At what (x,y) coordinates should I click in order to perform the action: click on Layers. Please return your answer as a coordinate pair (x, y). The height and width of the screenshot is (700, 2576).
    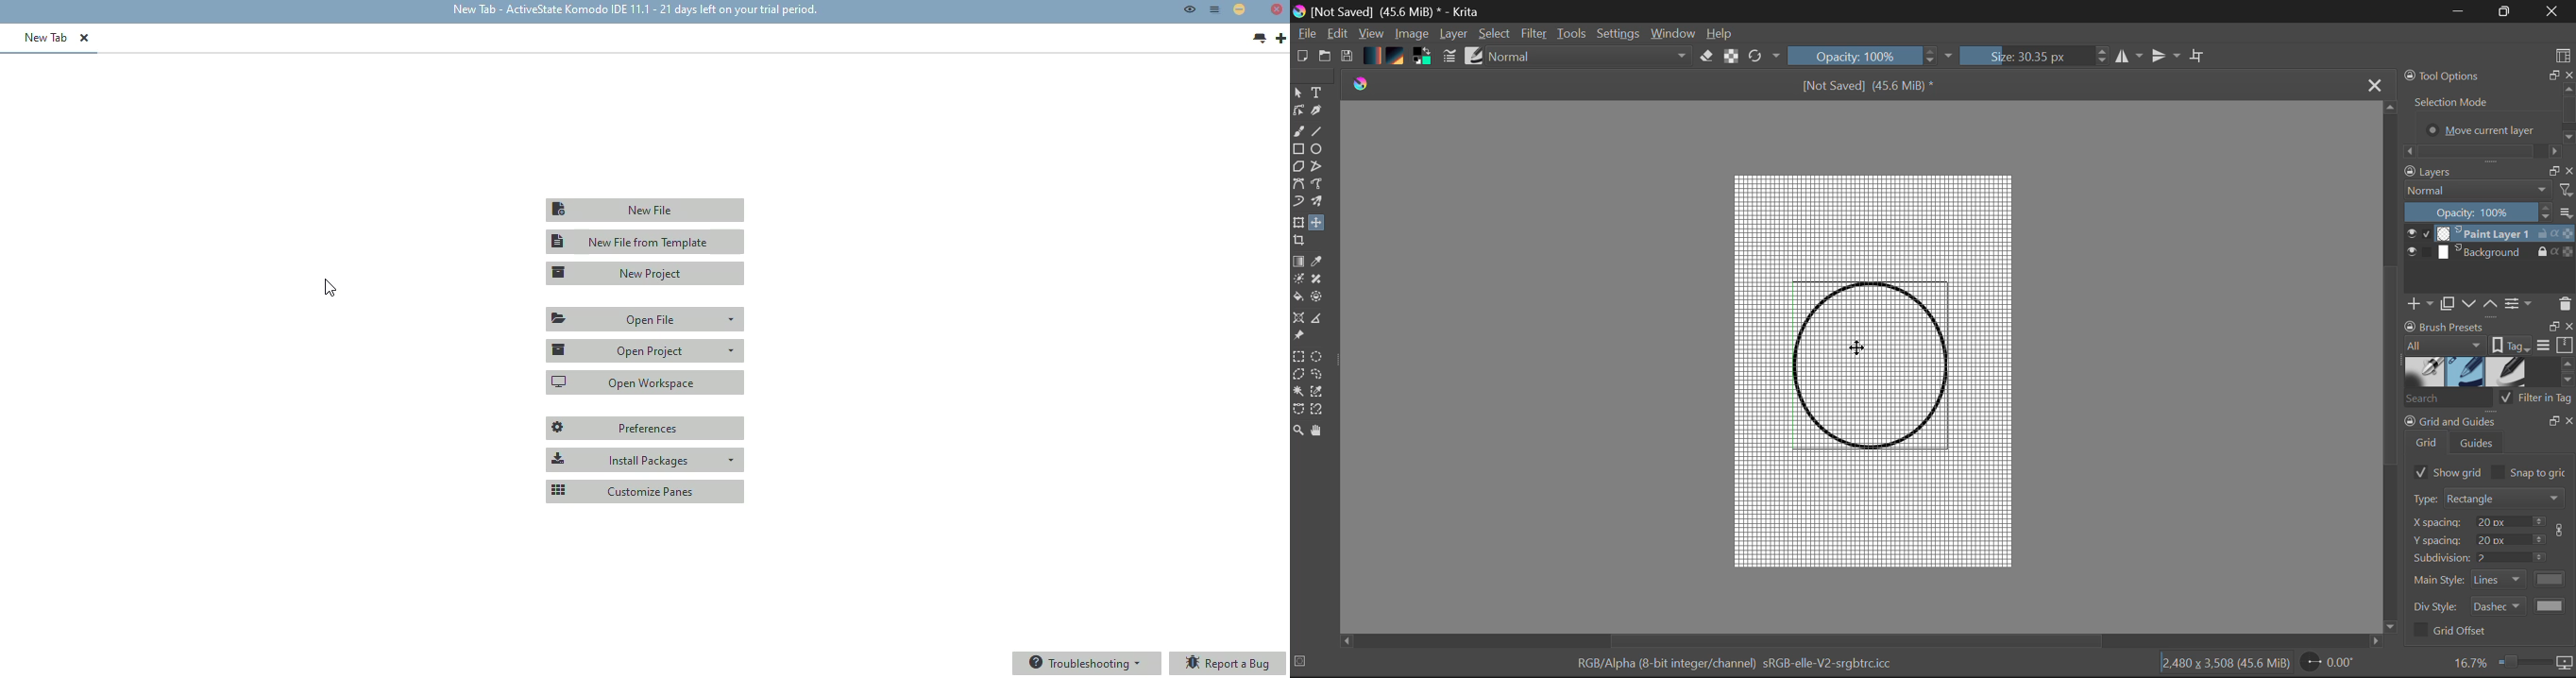
    Looking at the image, I should click on (2490, 245).